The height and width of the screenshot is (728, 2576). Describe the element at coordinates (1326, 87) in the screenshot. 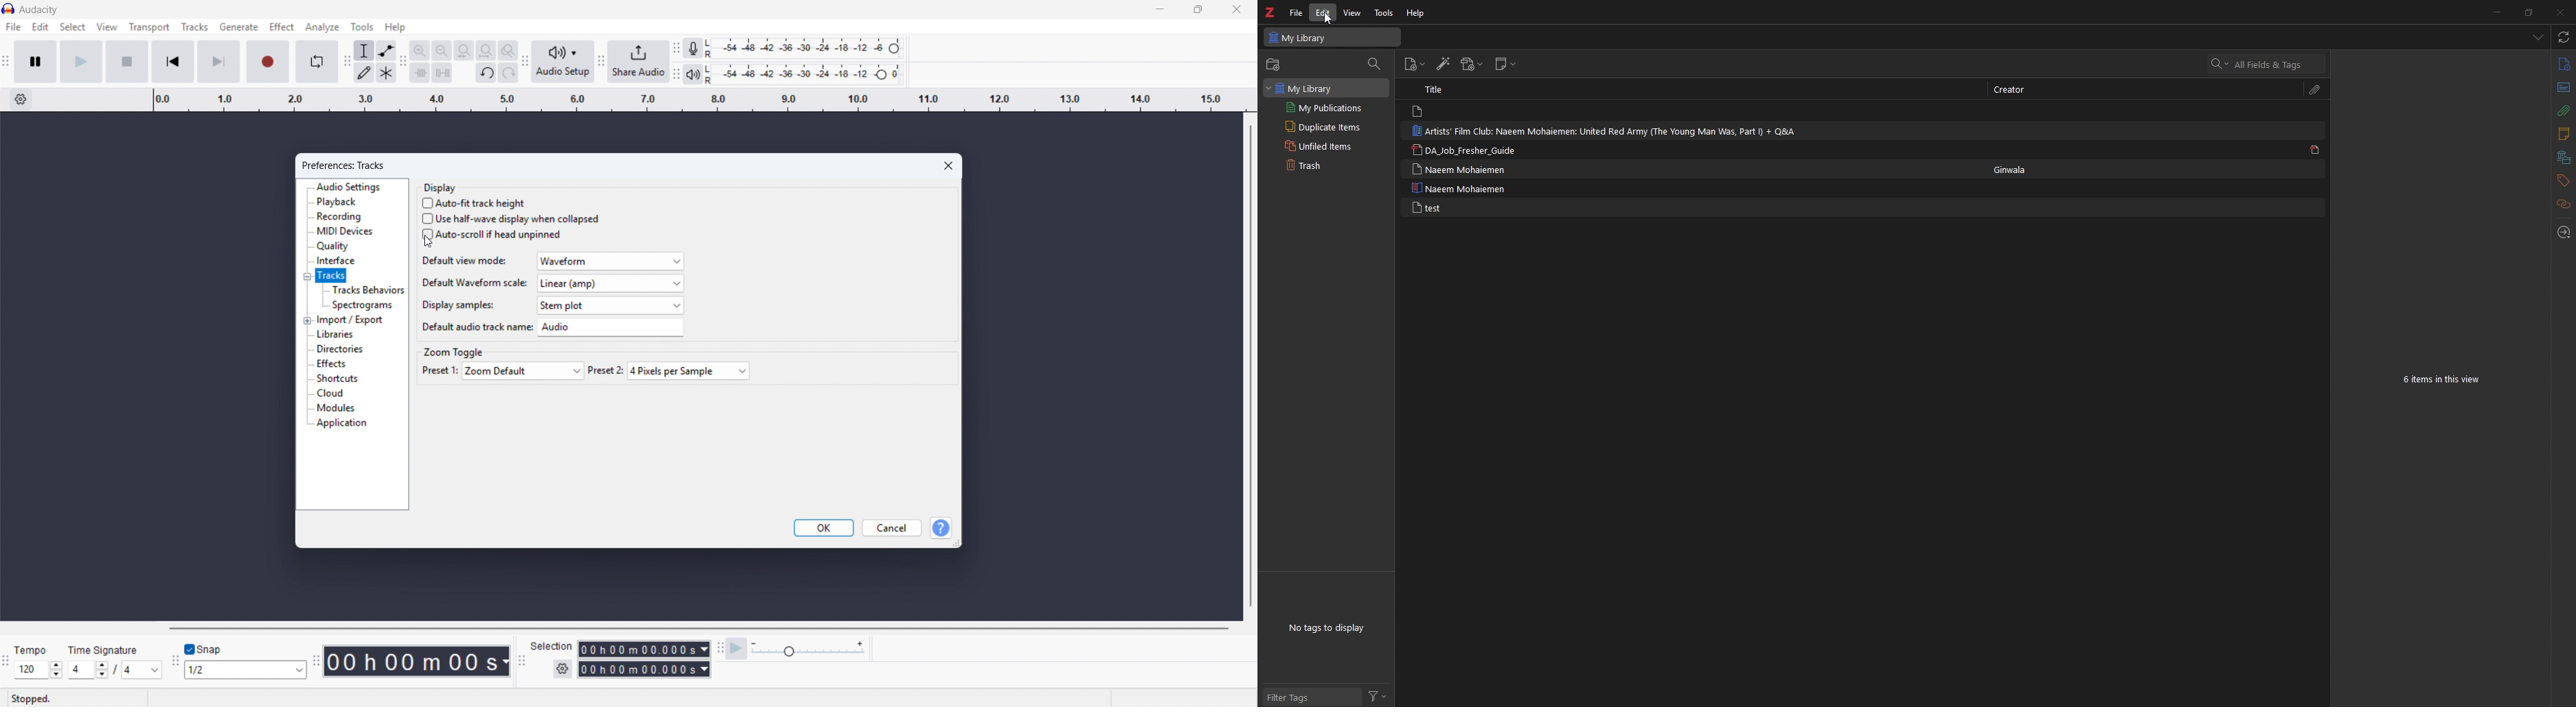

I see `my library` at that location.